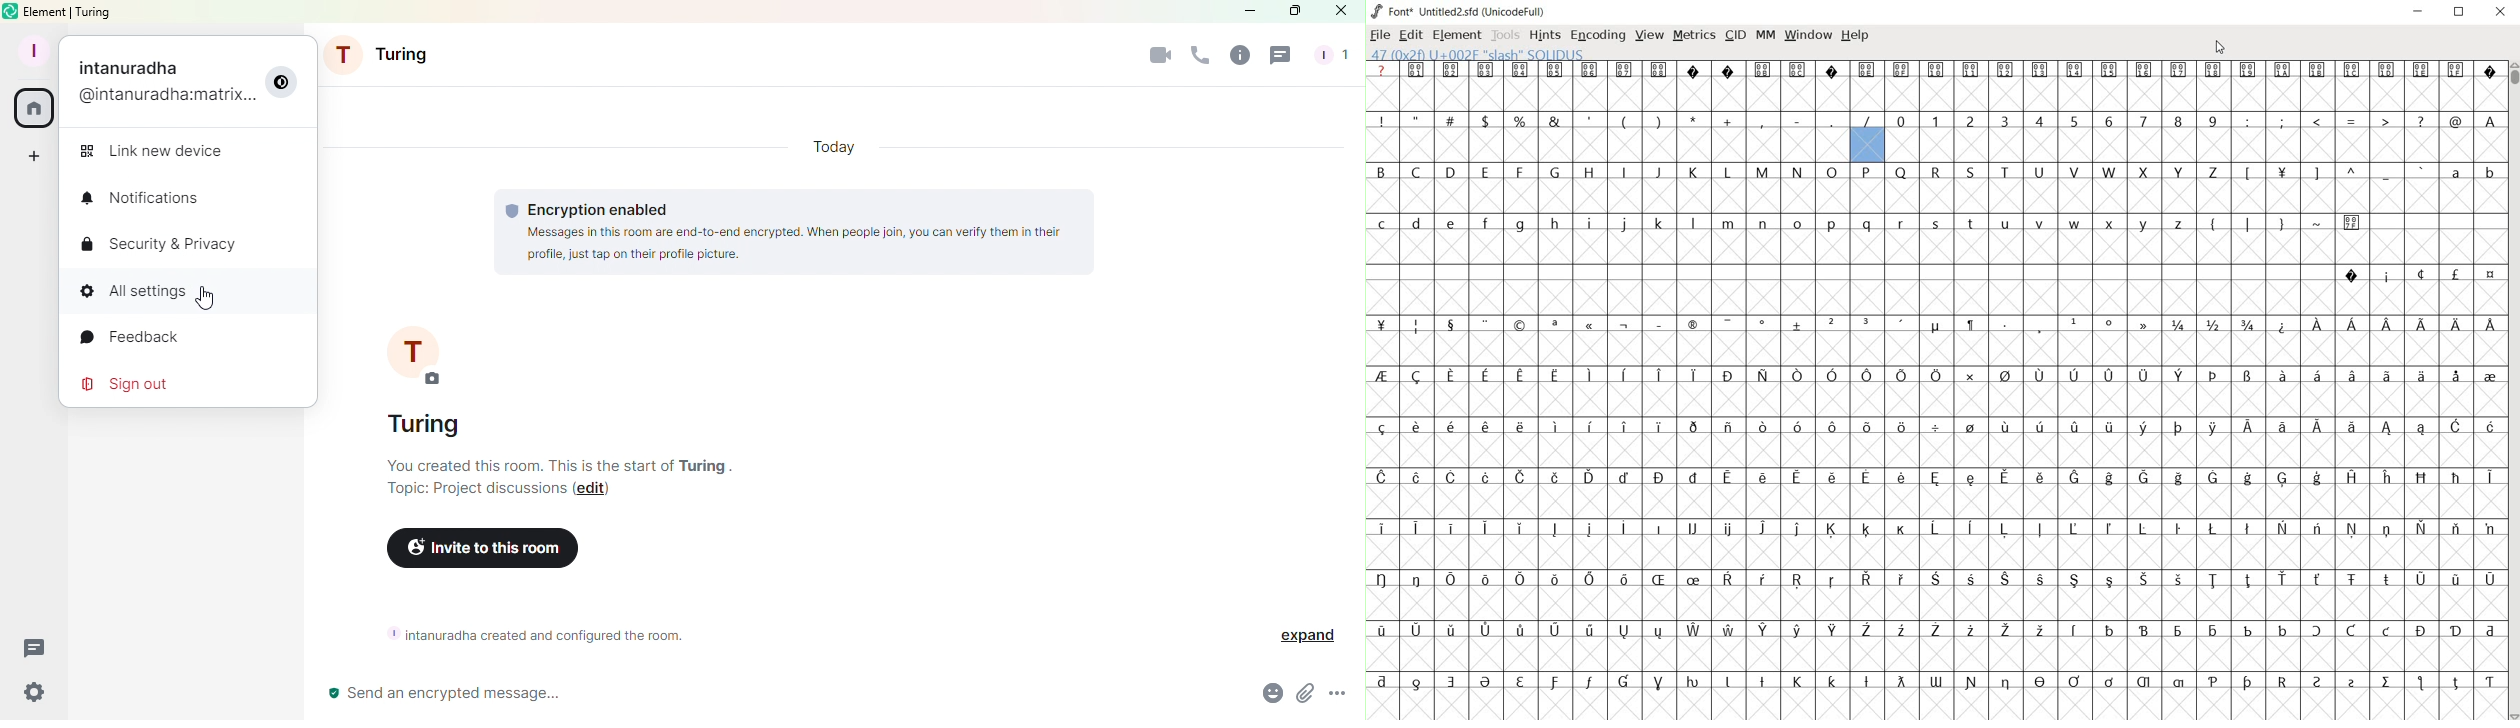  I want to click on Topic, so click(477, 488).